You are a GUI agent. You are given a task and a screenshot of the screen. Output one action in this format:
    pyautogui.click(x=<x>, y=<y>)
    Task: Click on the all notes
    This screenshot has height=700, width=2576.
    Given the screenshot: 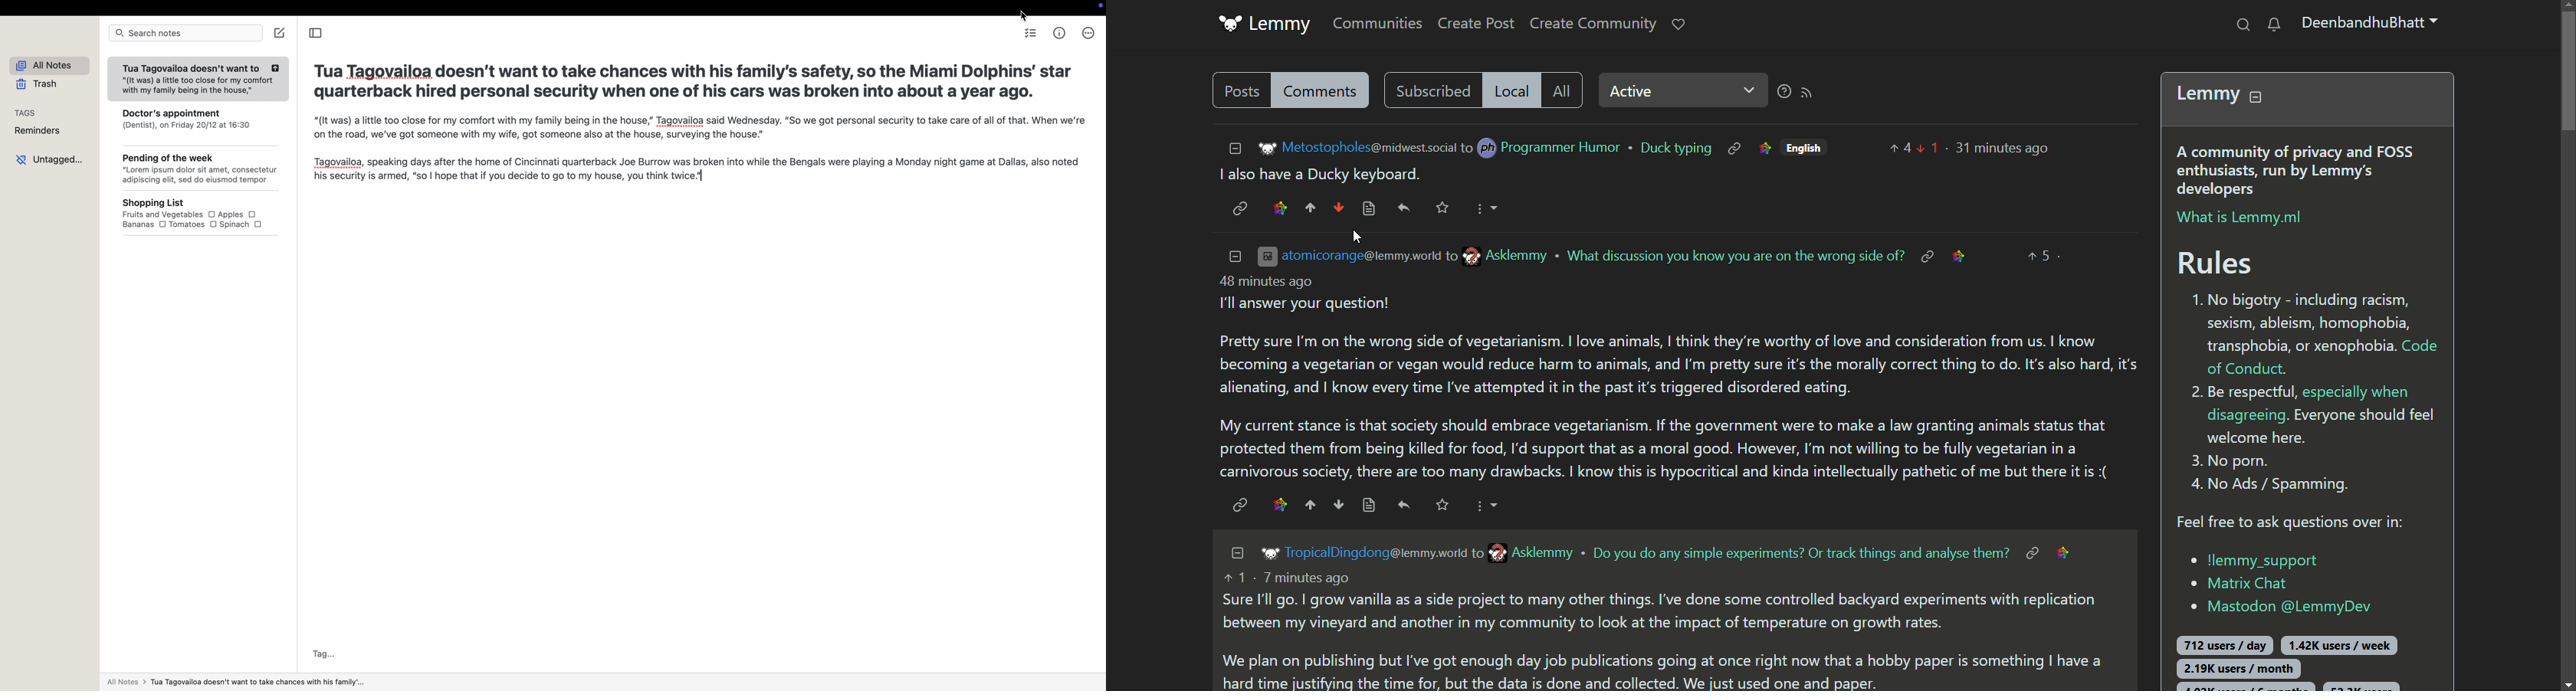 What is the action you would take?
    pyautogui.click(x=235, y=684)
    